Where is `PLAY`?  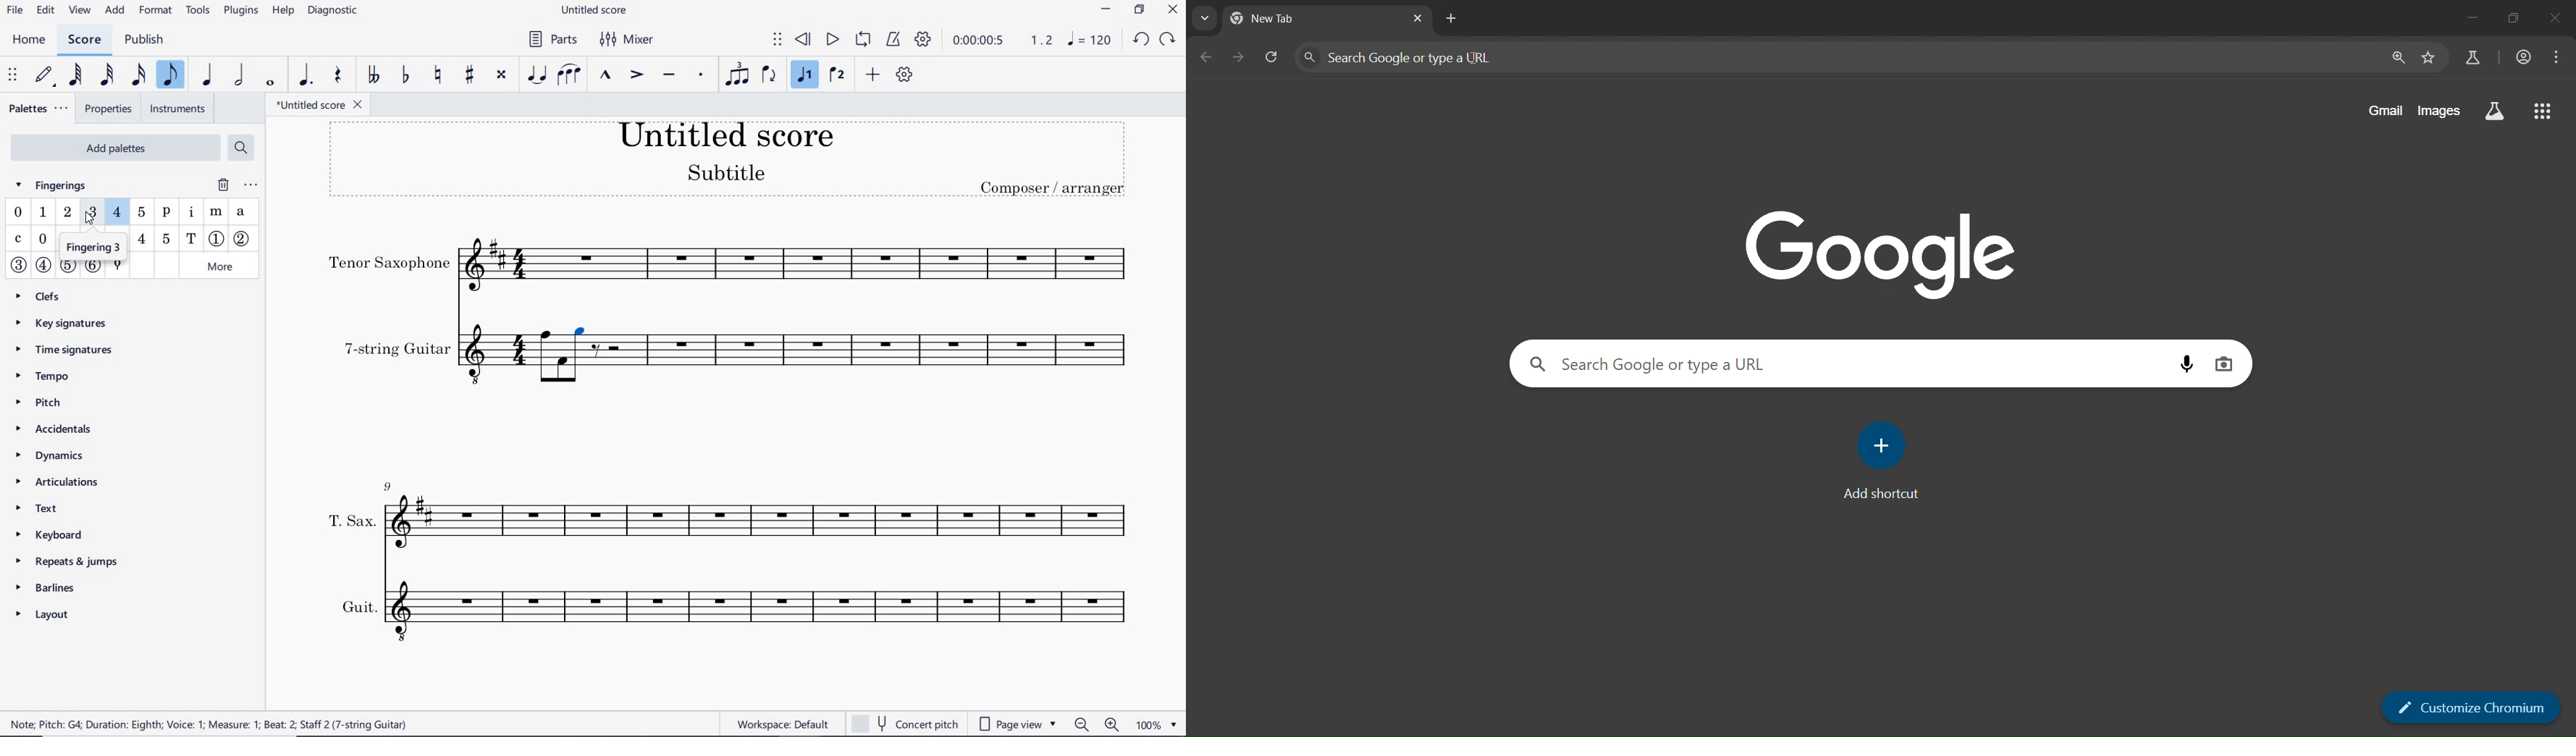
PLAY is located at coordinates (832, 40).